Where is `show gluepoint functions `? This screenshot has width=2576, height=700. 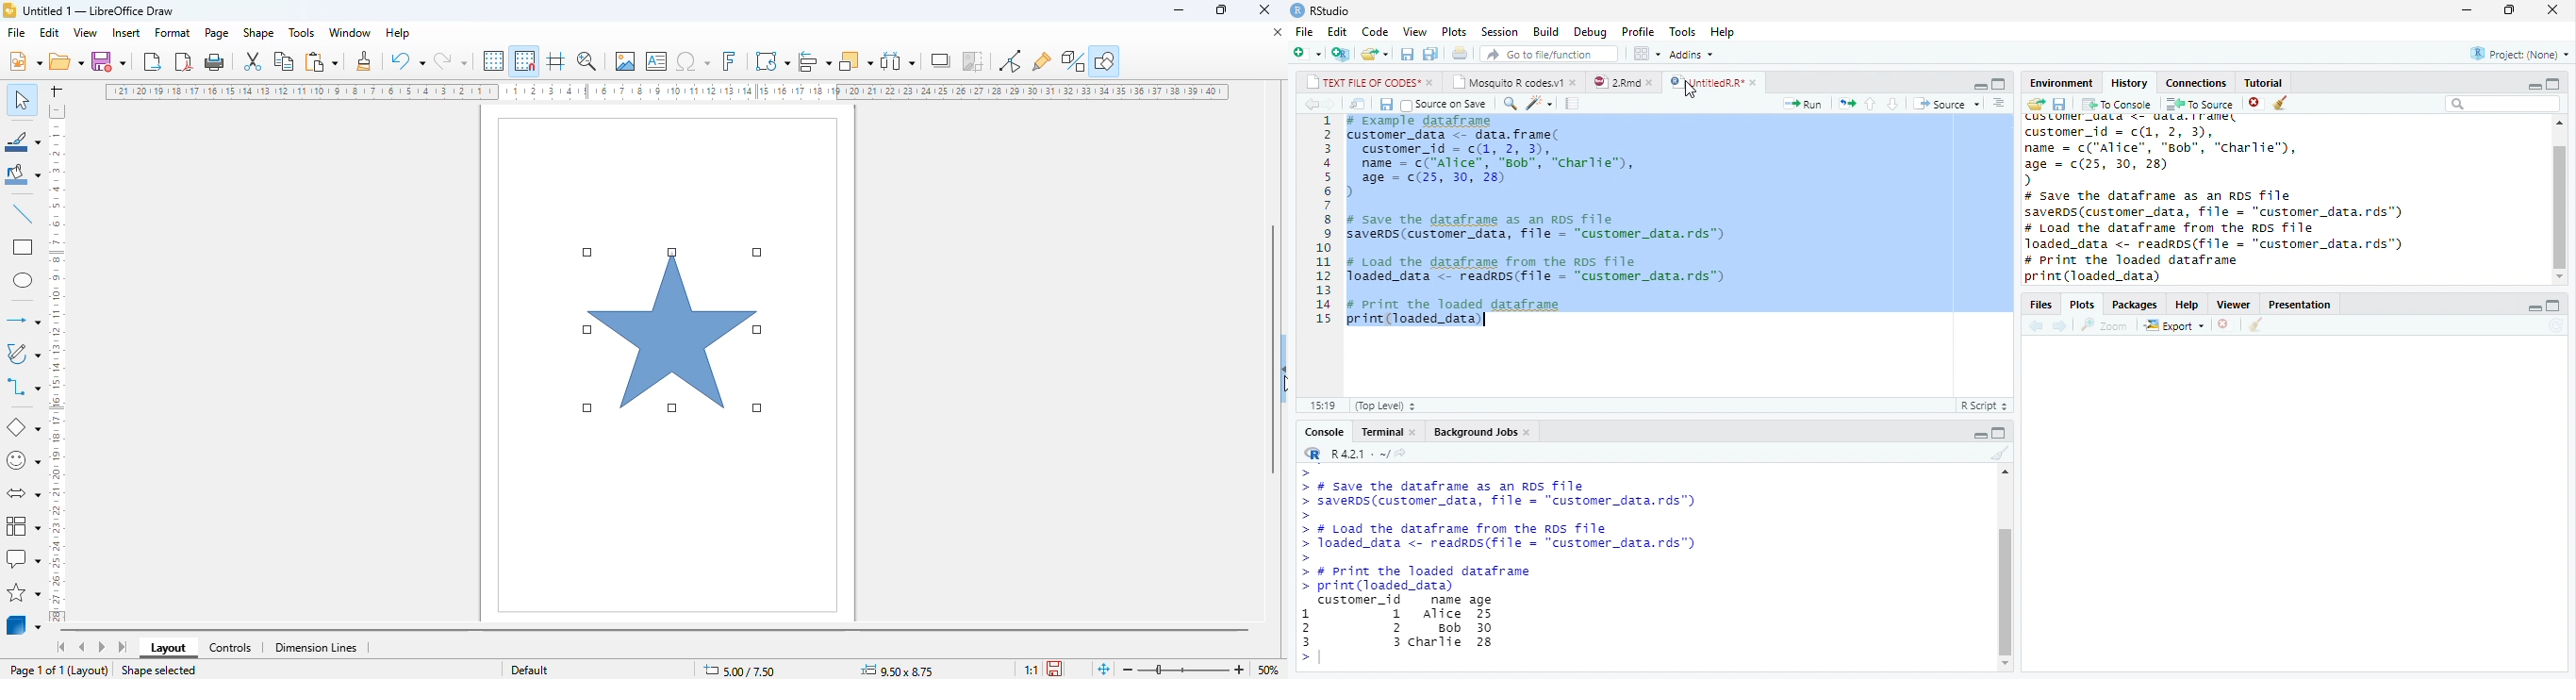
show gluepoint functions  is located at coordinates (1042, 61).